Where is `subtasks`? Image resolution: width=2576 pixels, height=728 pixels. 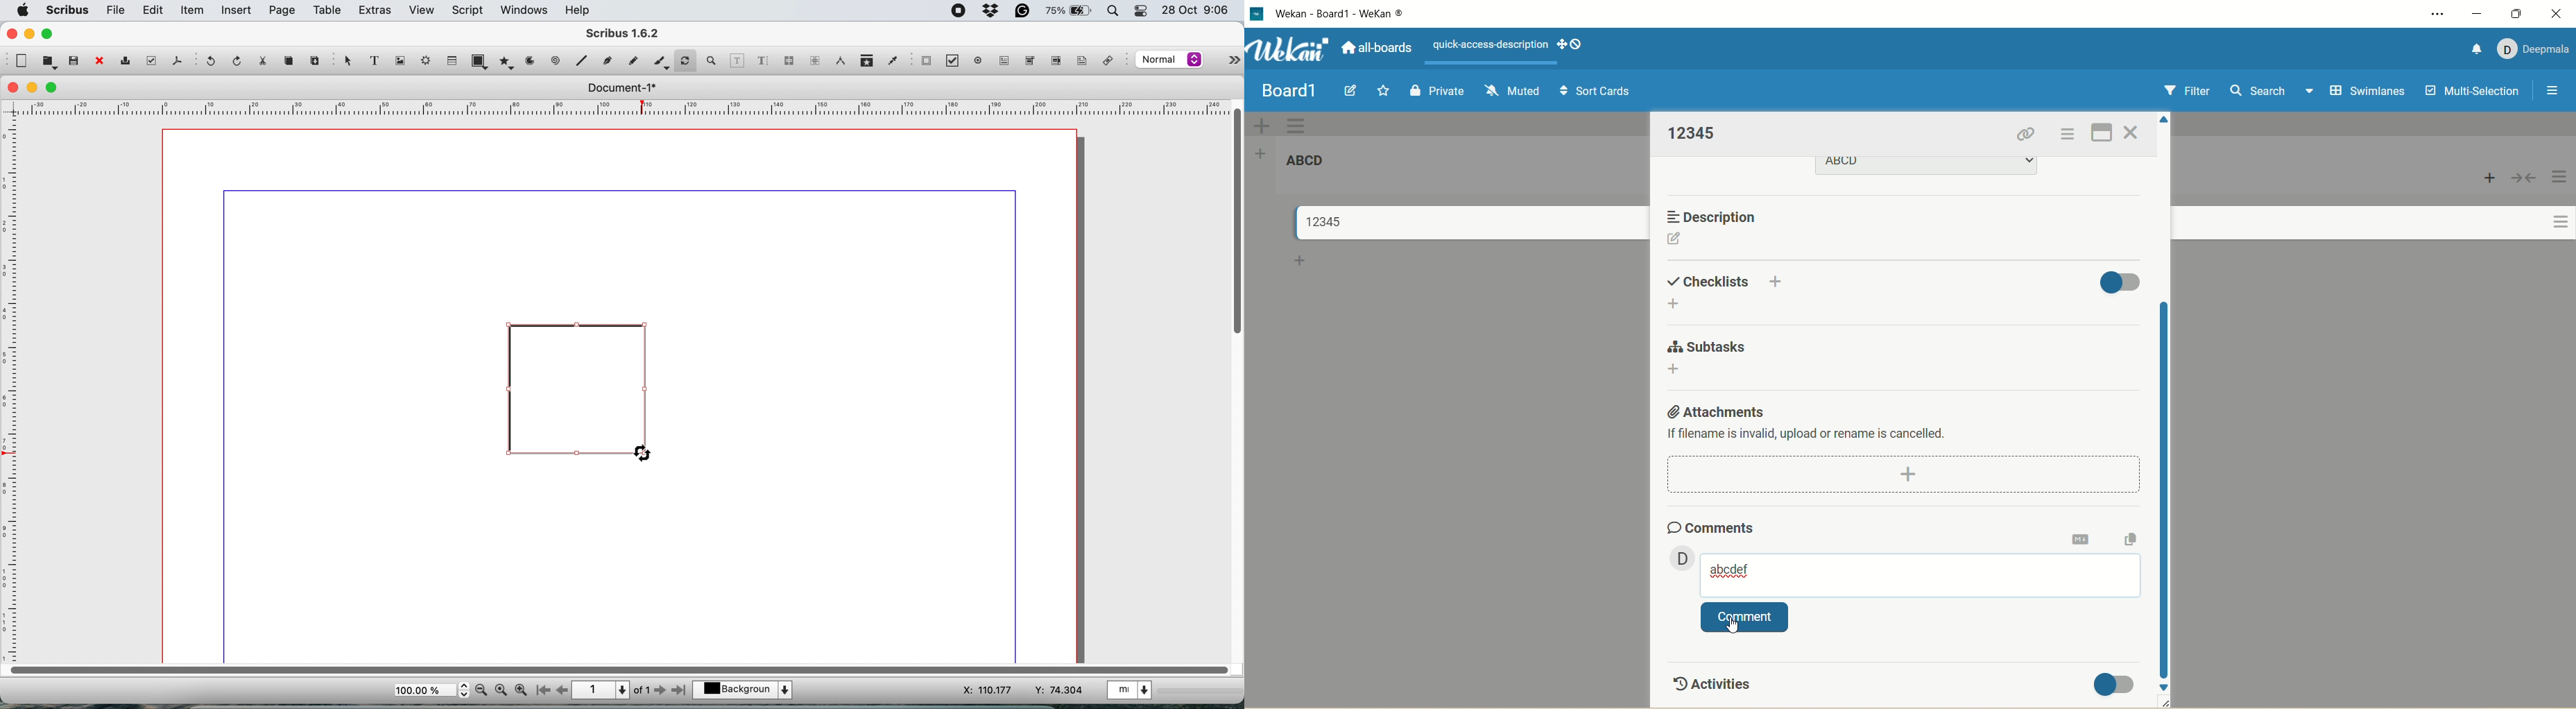 subtasks is located at coordinates (1705, 347).